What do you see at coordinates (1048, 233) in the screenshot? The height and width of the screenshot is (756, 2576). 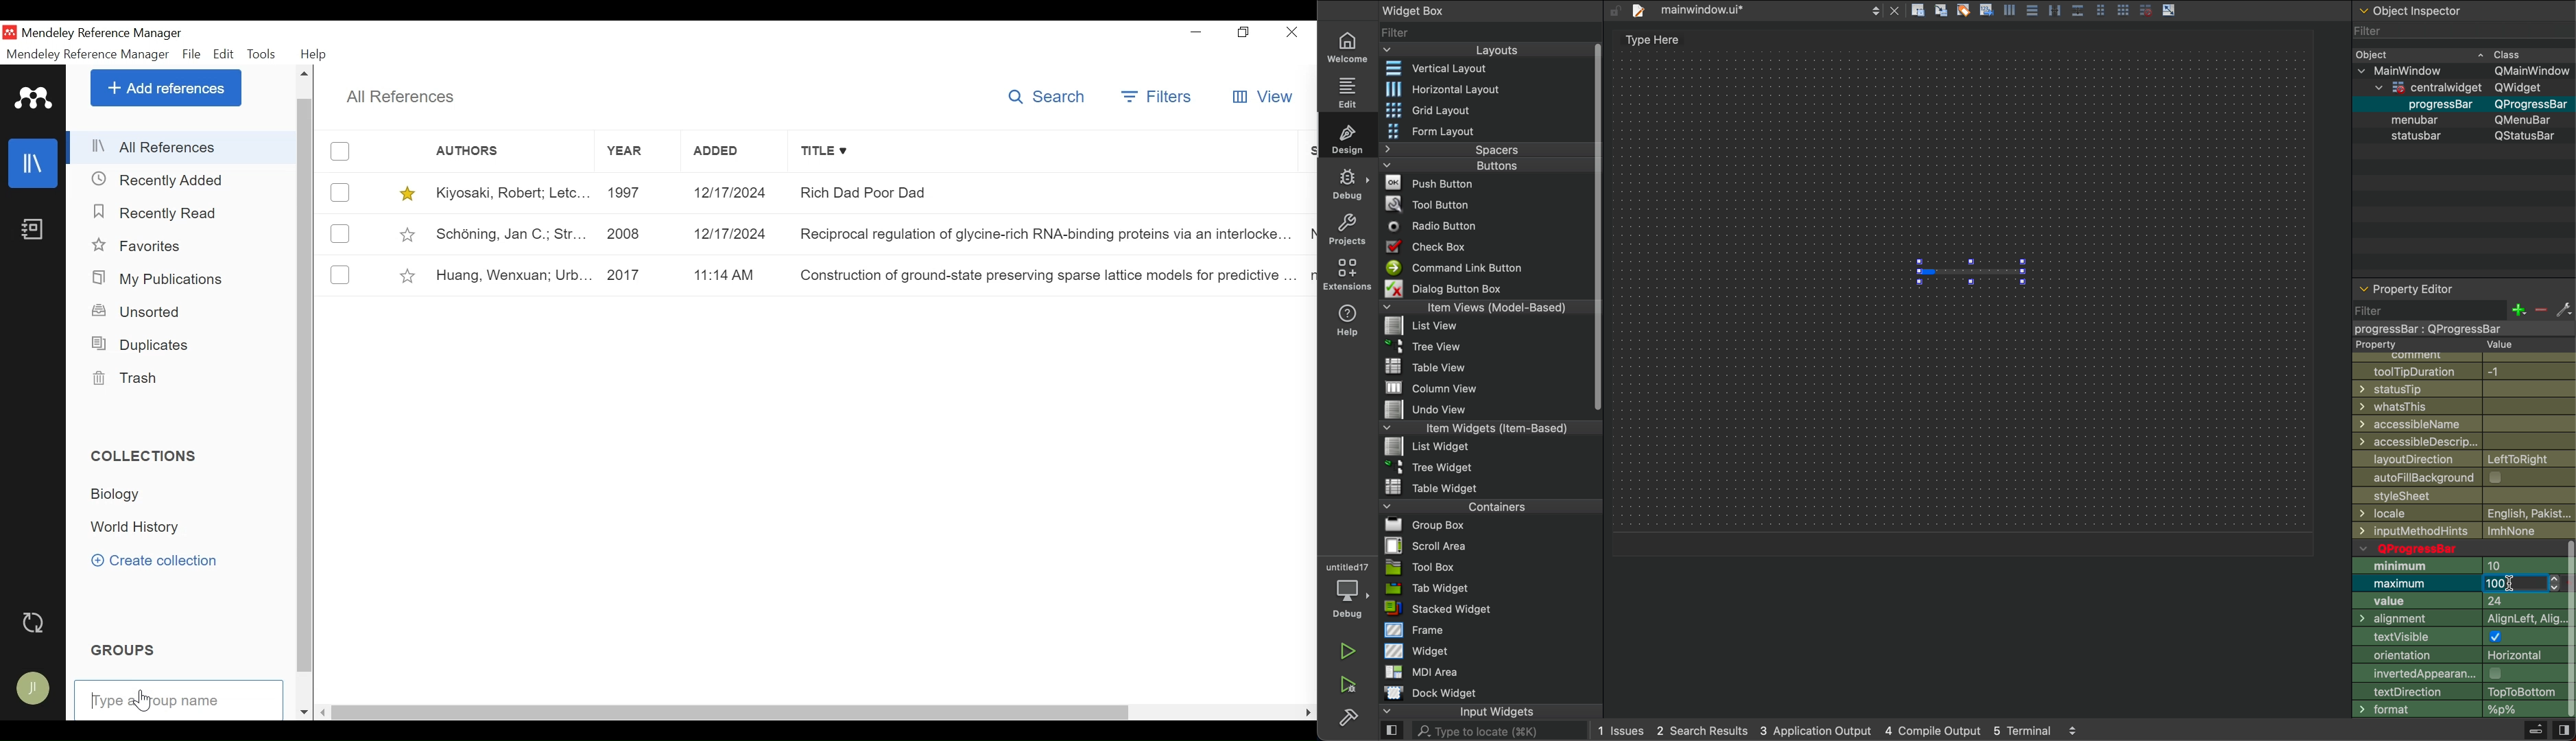 I see `Reciprocal regulation of glycine-rich RNA-binding proteins via an interlocked..` at bounding box center [1048, 233].